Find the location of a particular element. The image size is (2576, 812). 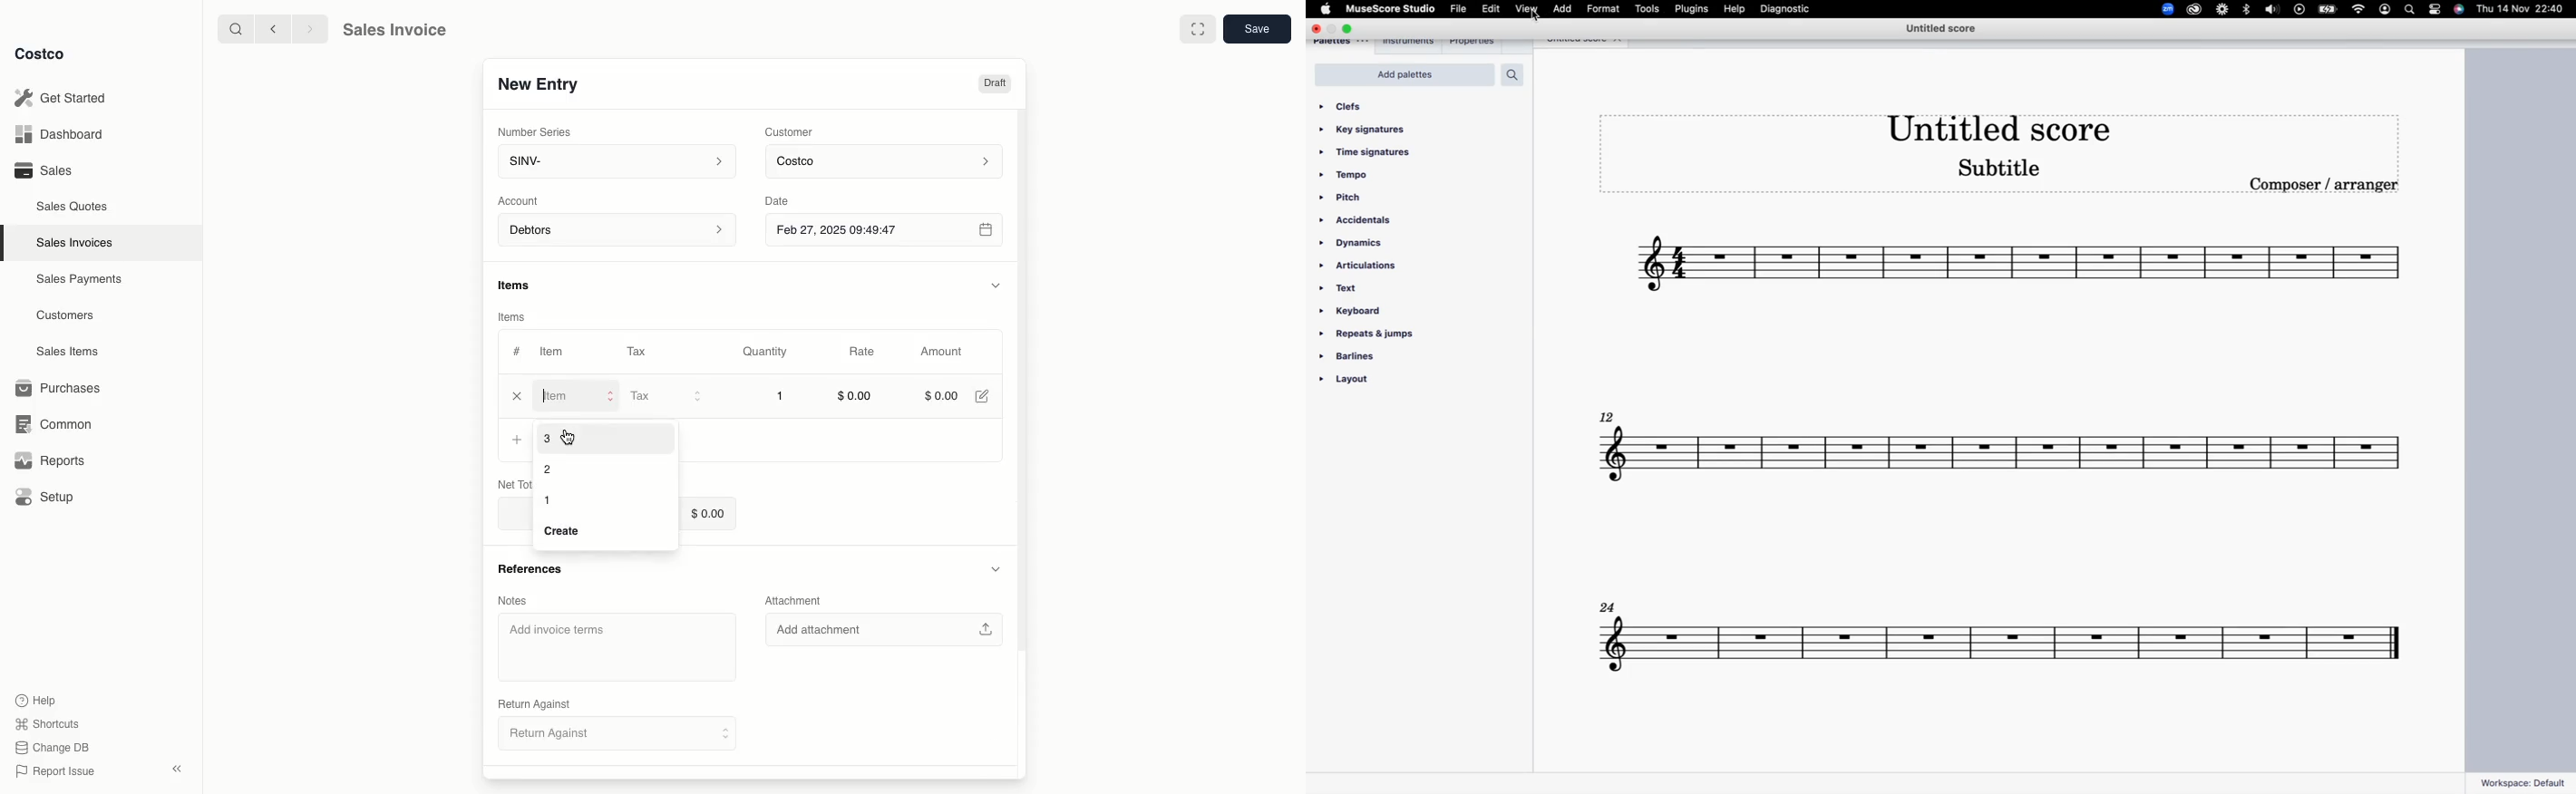

Hide is located at coordinates (996, 283).